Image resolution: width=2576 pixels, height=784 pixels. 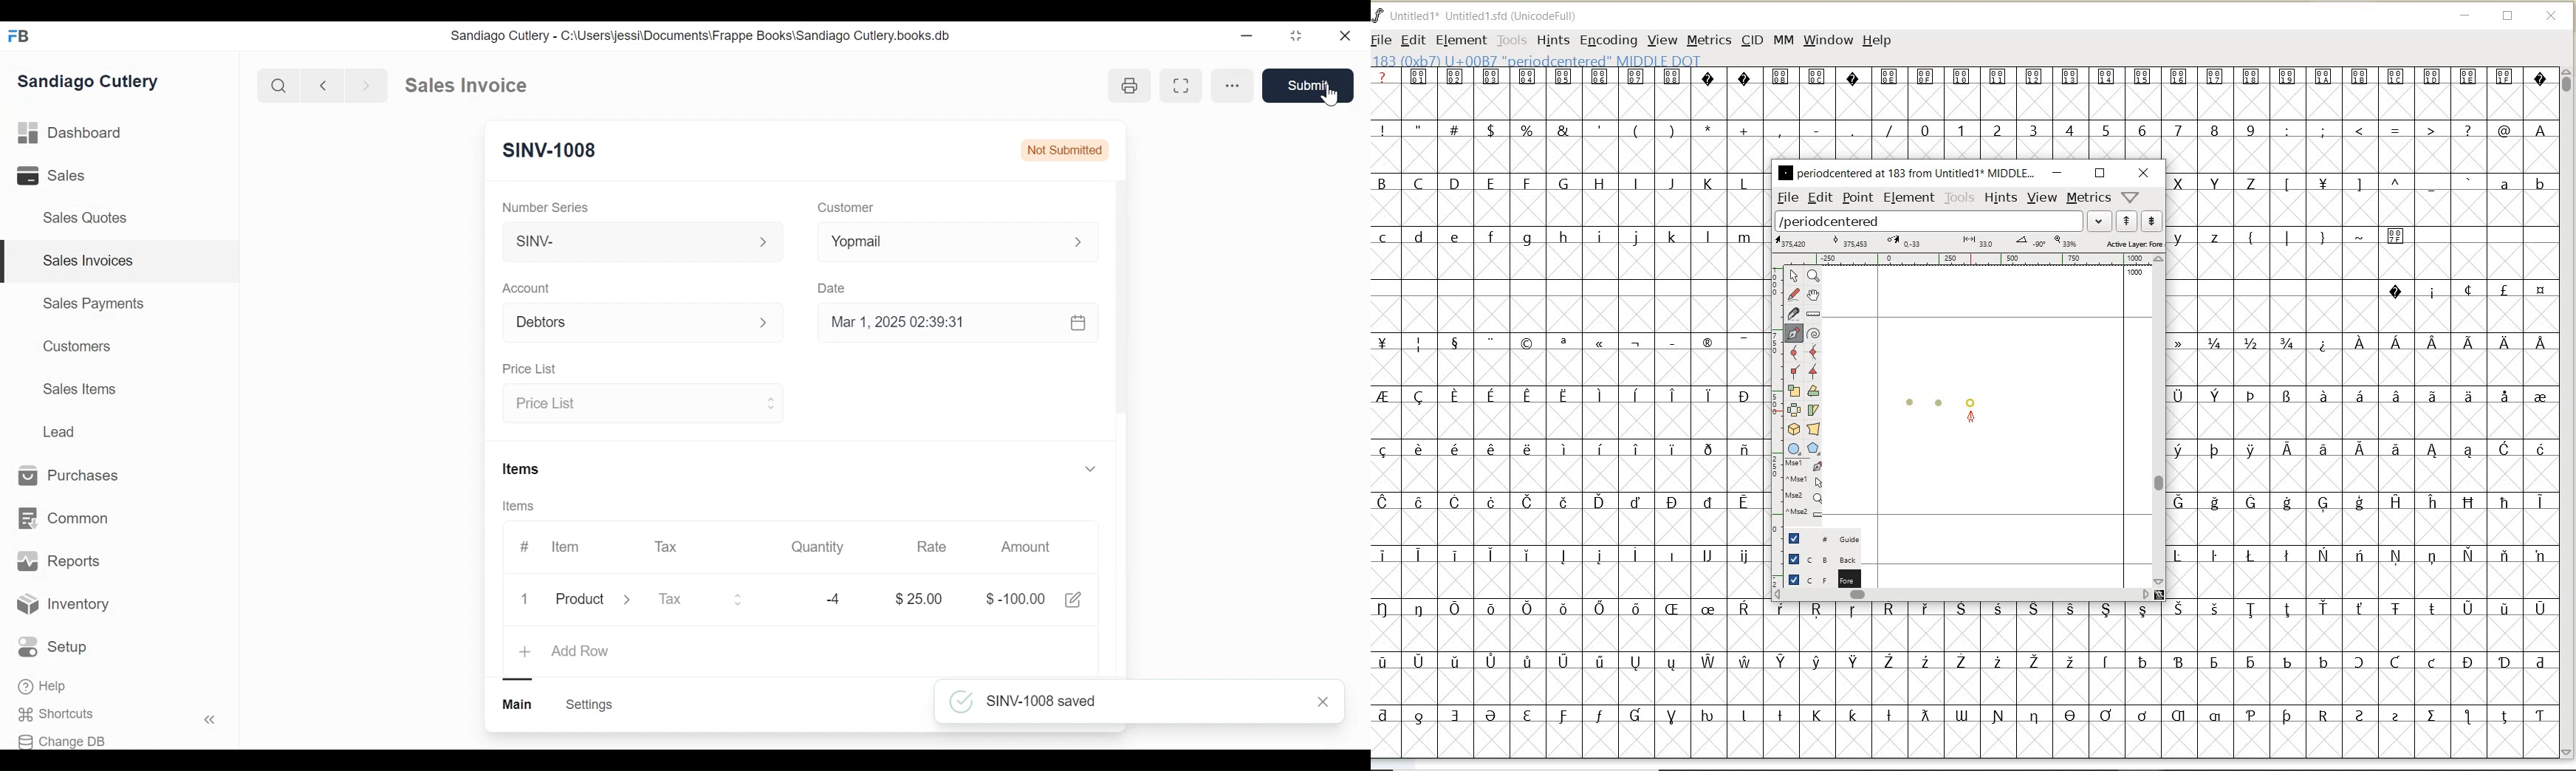 What do you see at coordinates (665, 548) in the screenshot?
I see `Tax` at bounding box center [665, 548].